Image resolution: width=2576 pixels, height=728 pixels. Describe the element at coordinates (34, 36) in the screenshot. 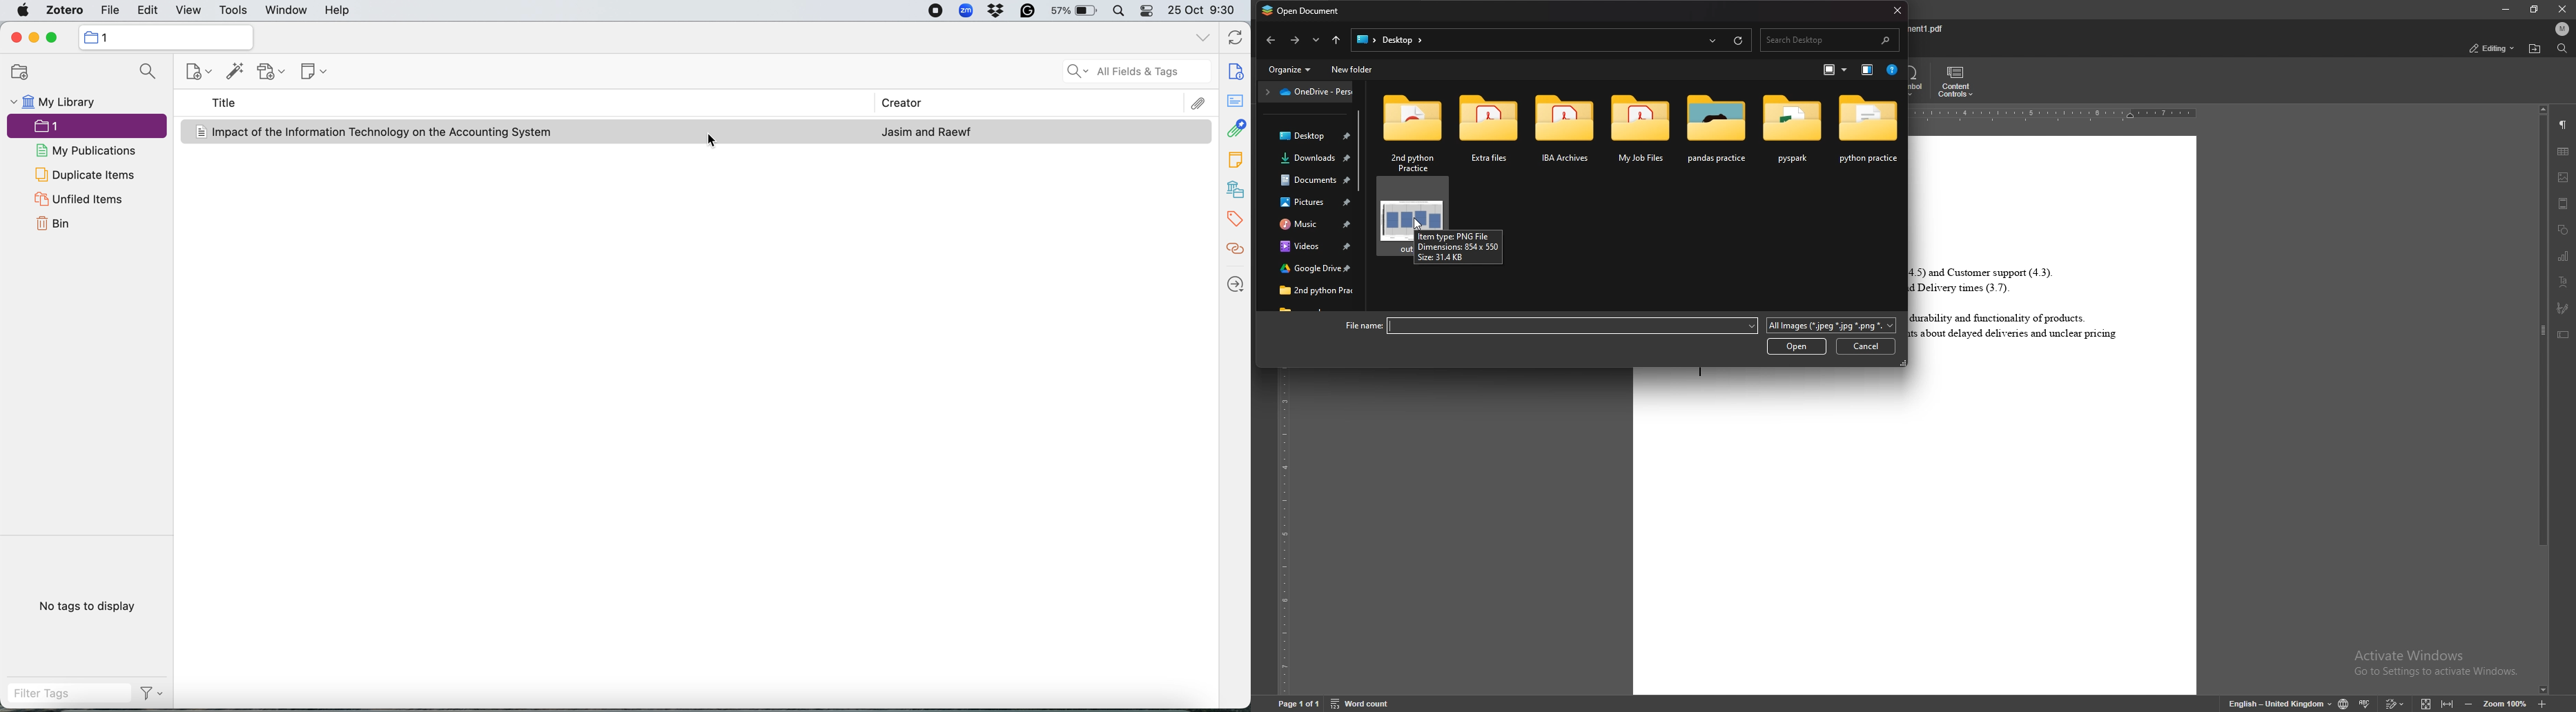

I see `minimise` at that location.